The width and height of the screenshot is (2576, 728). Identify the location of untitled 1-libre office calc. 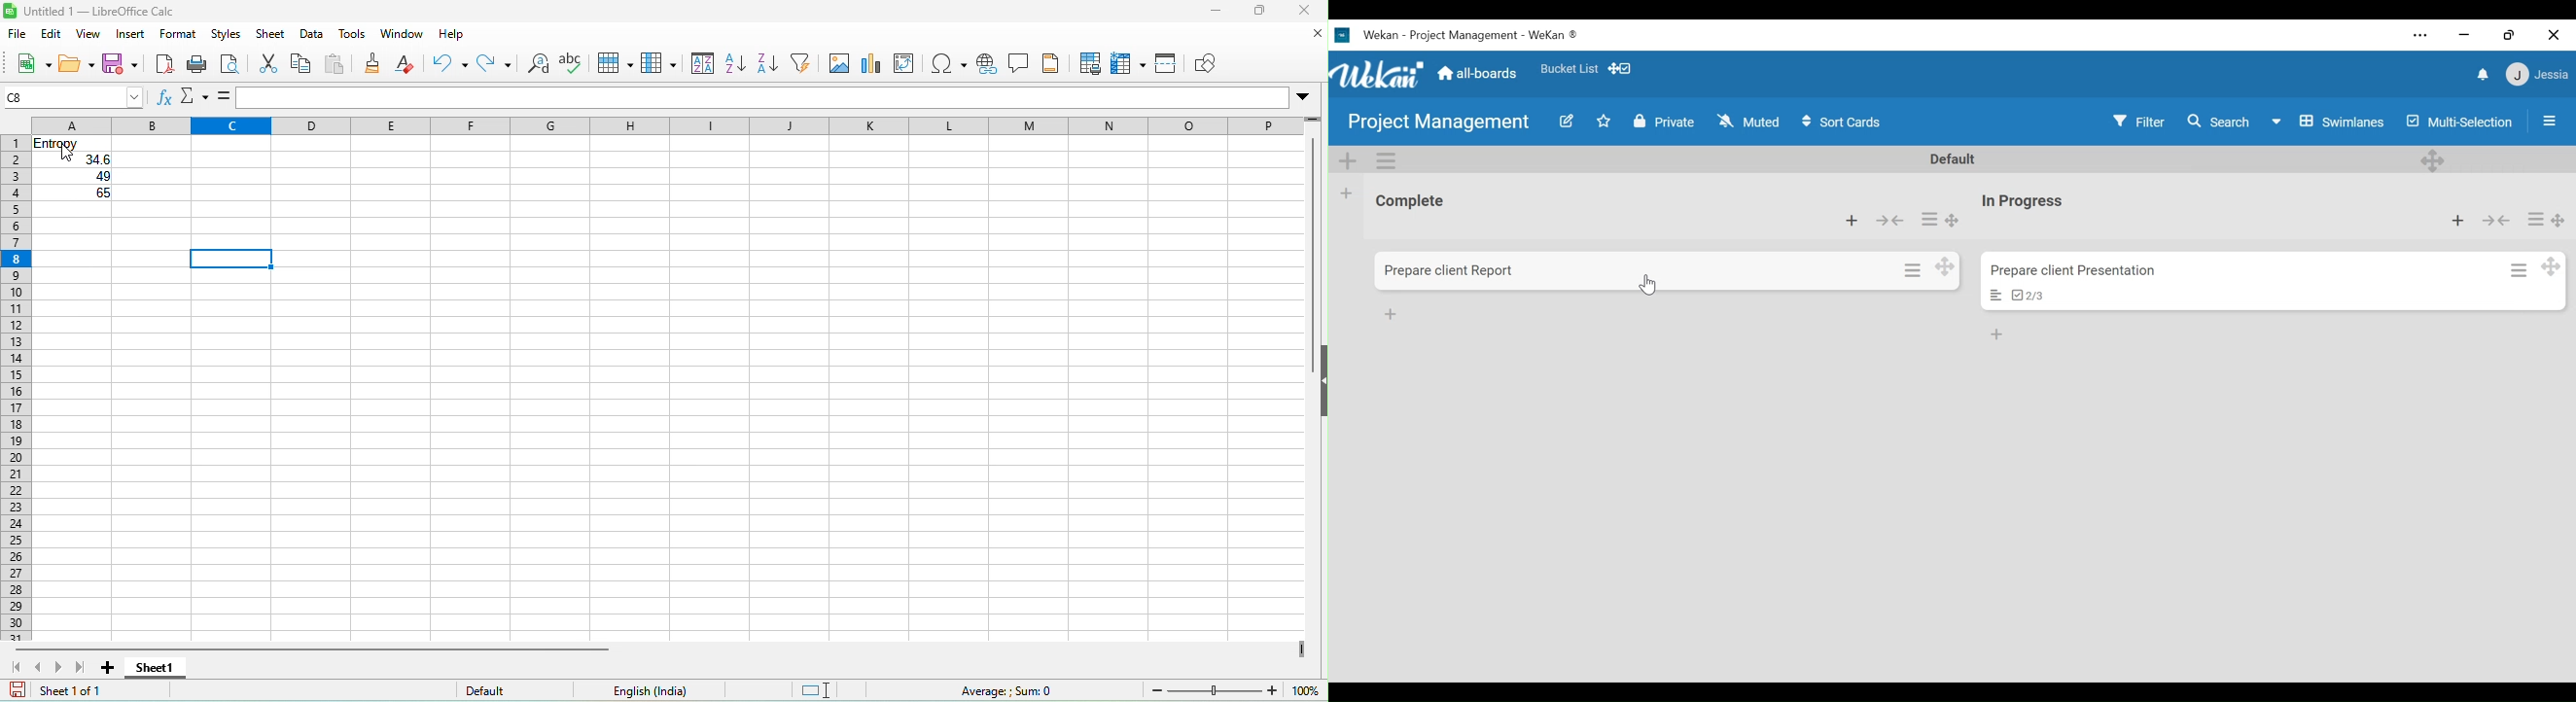
(99, 10).